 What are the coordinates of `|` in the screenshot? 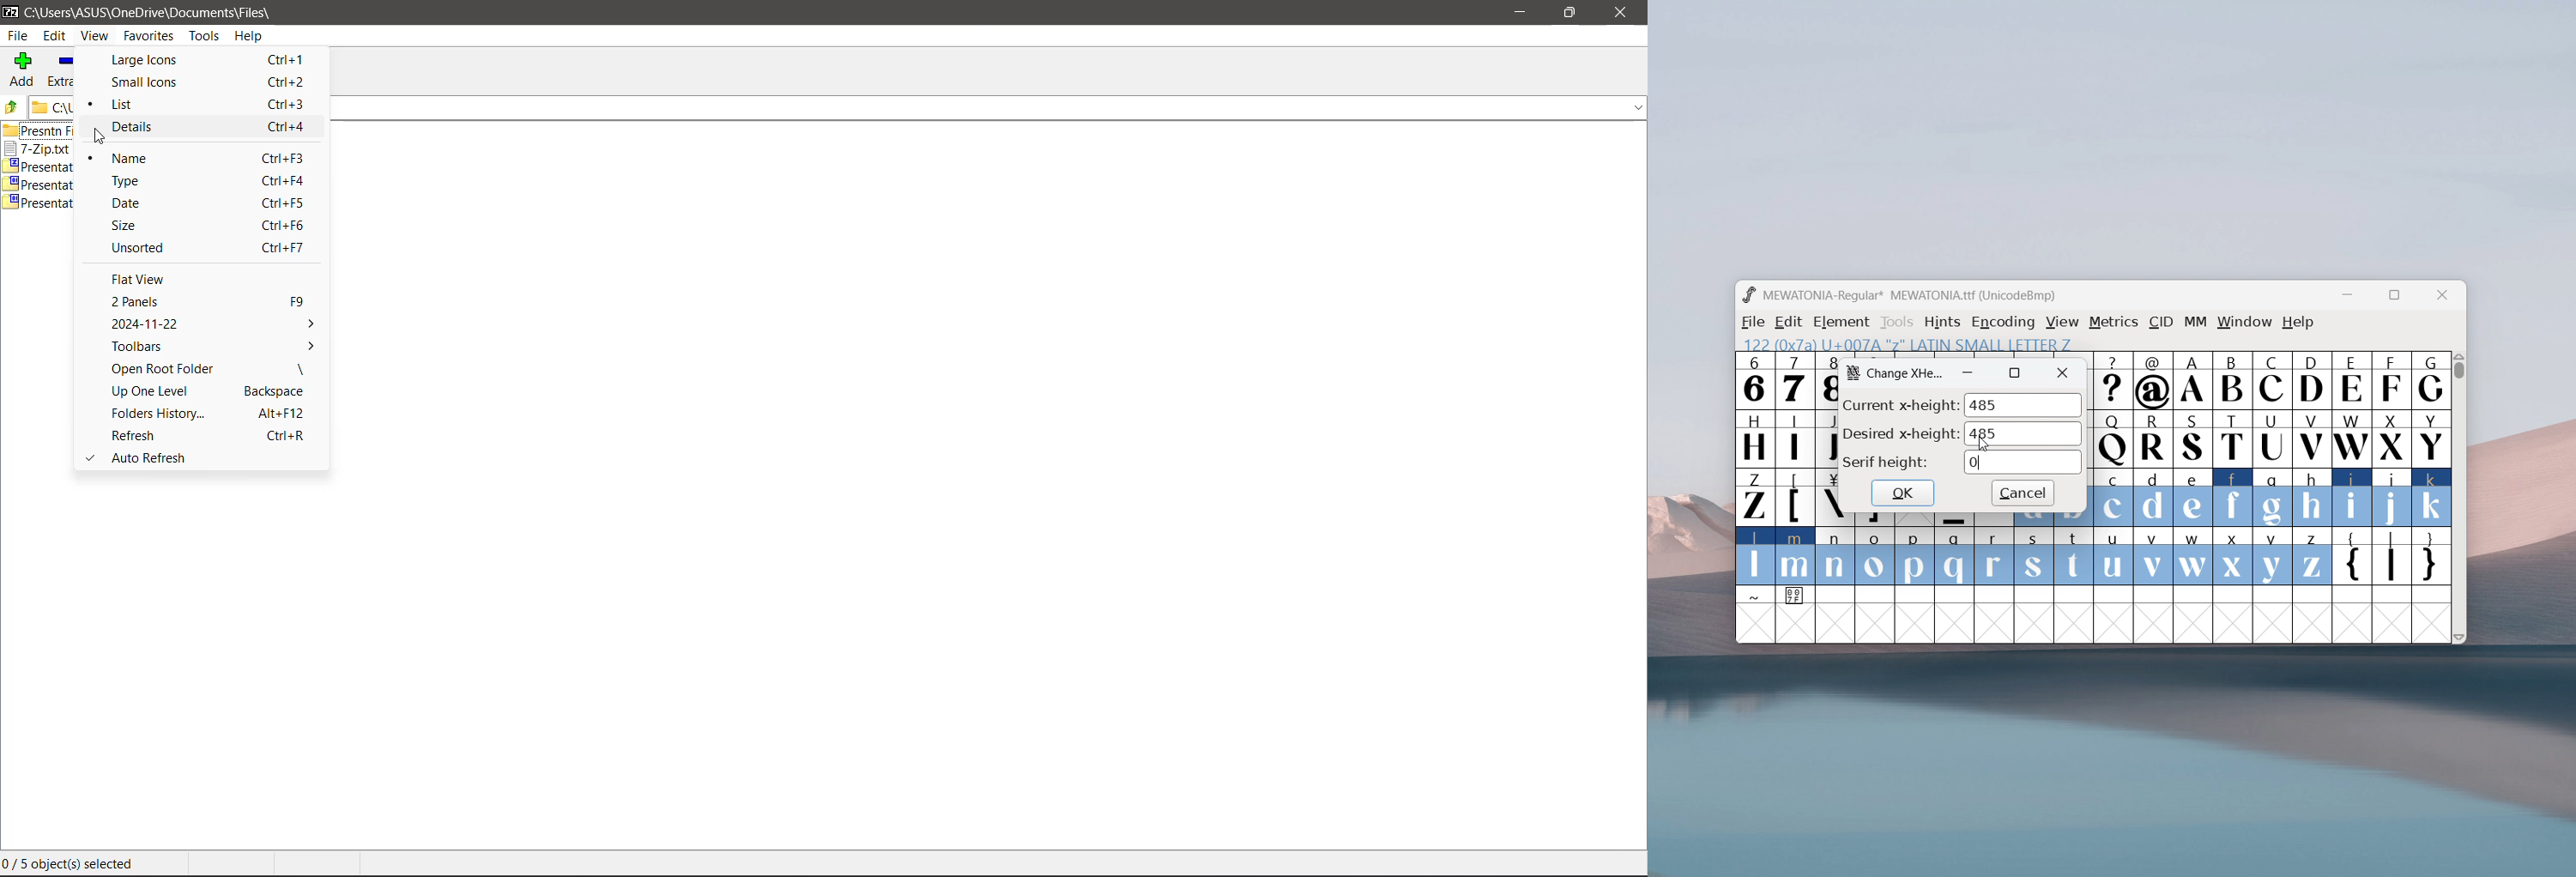 It's located at (2392, 558).